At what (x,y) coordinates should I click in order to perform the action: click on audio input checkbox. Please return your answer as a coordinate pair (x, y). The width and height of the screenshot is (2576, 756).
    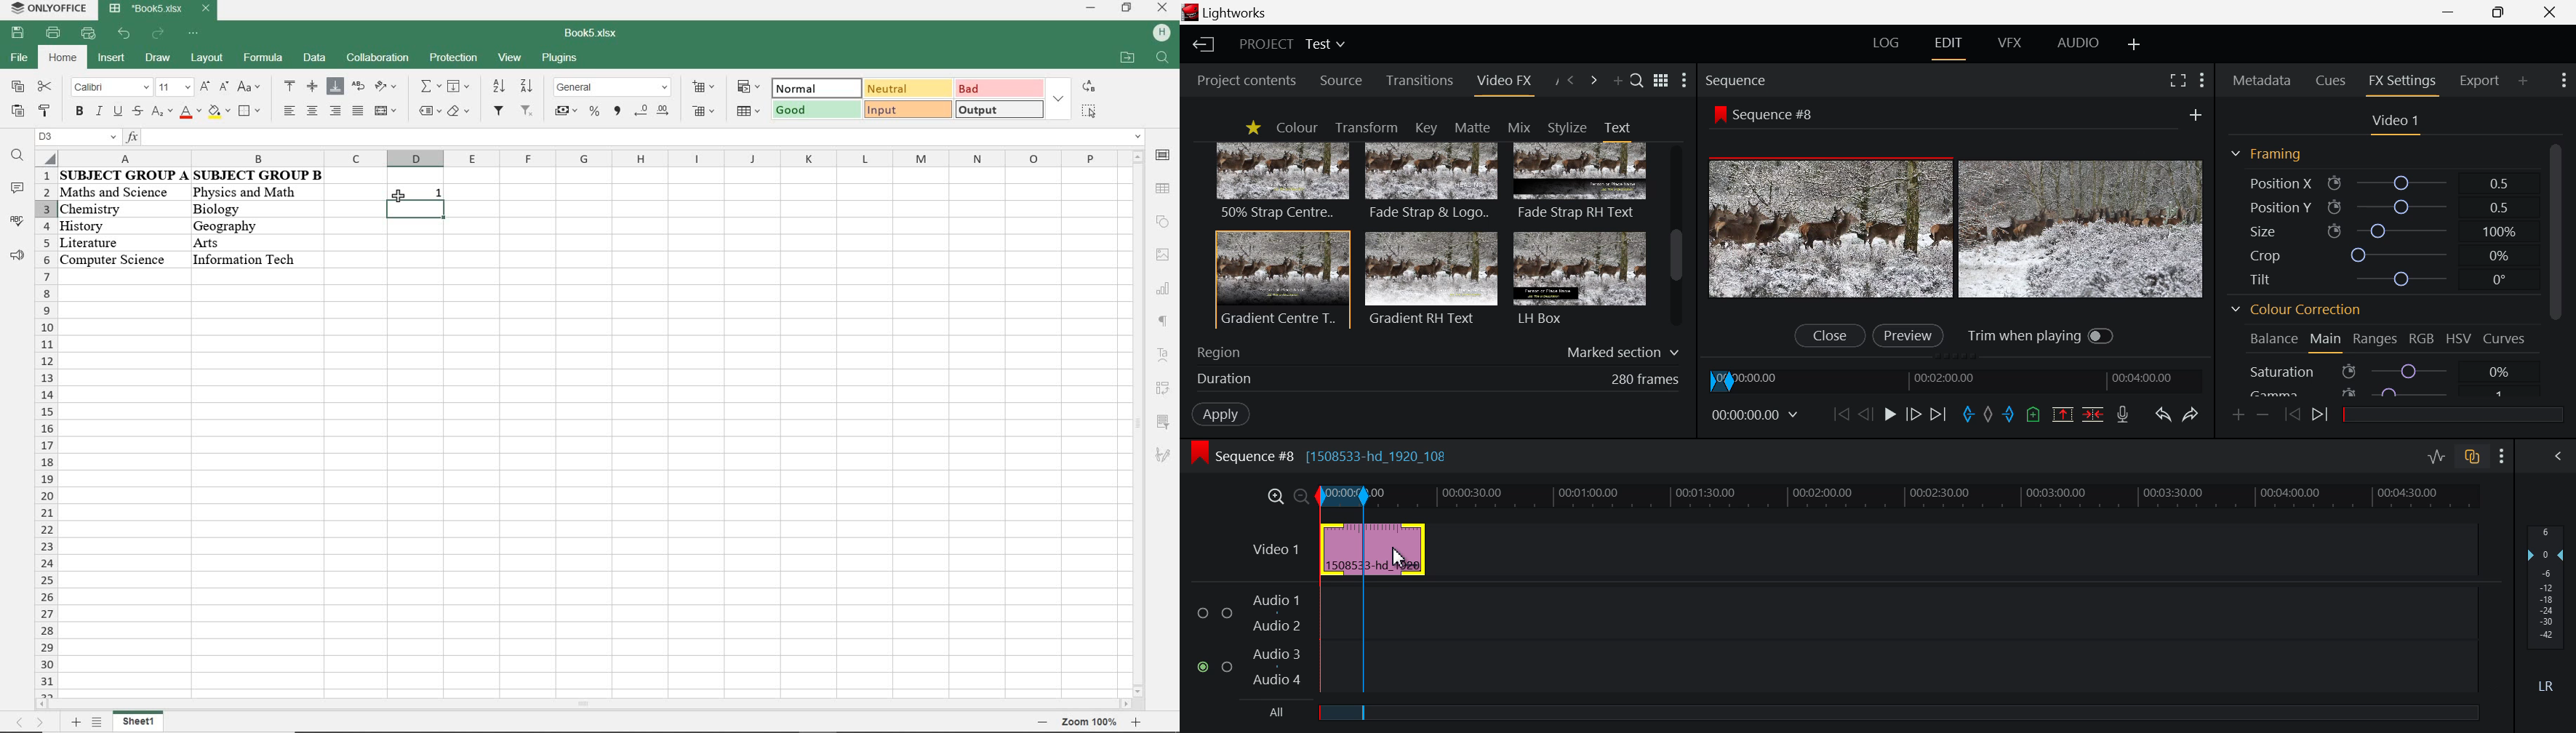
    Looking at the image, I should click on (1211, 644).